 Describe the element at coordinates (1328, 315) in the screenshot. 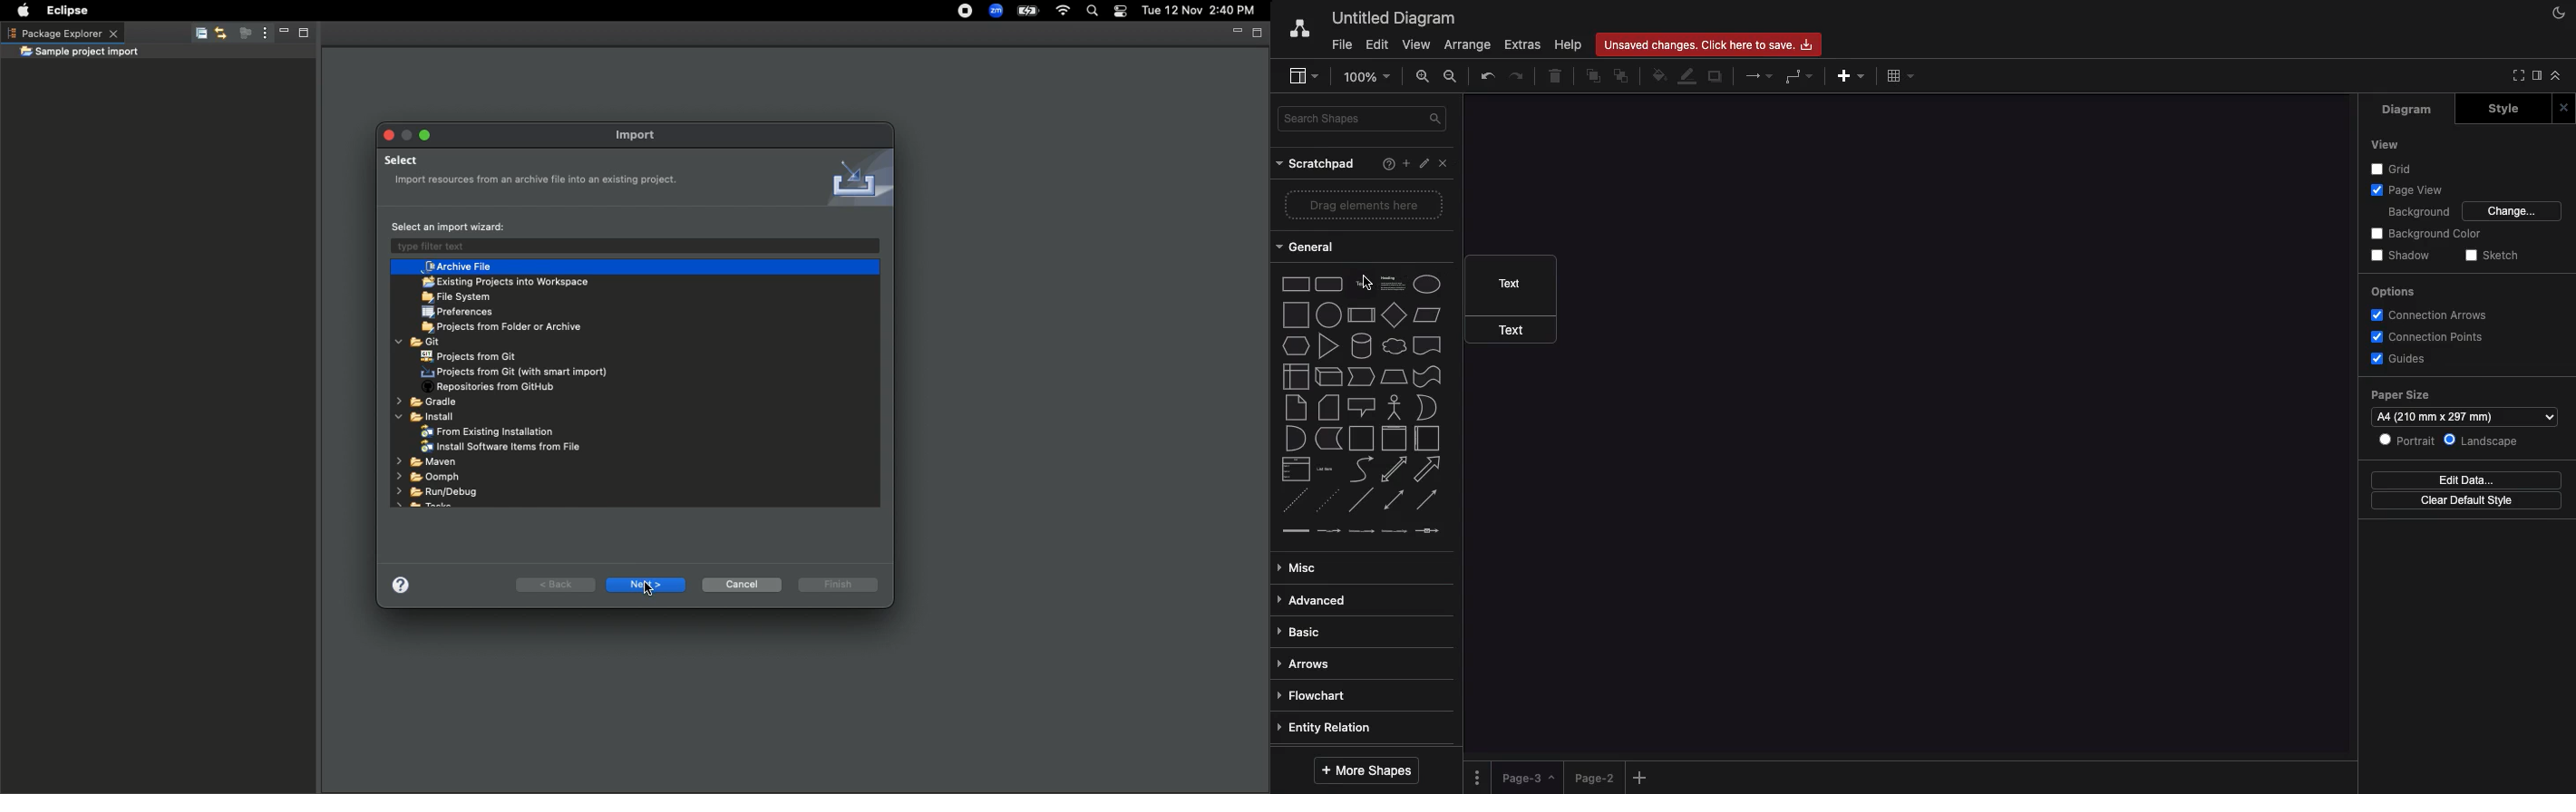

I see `circle` at that location.